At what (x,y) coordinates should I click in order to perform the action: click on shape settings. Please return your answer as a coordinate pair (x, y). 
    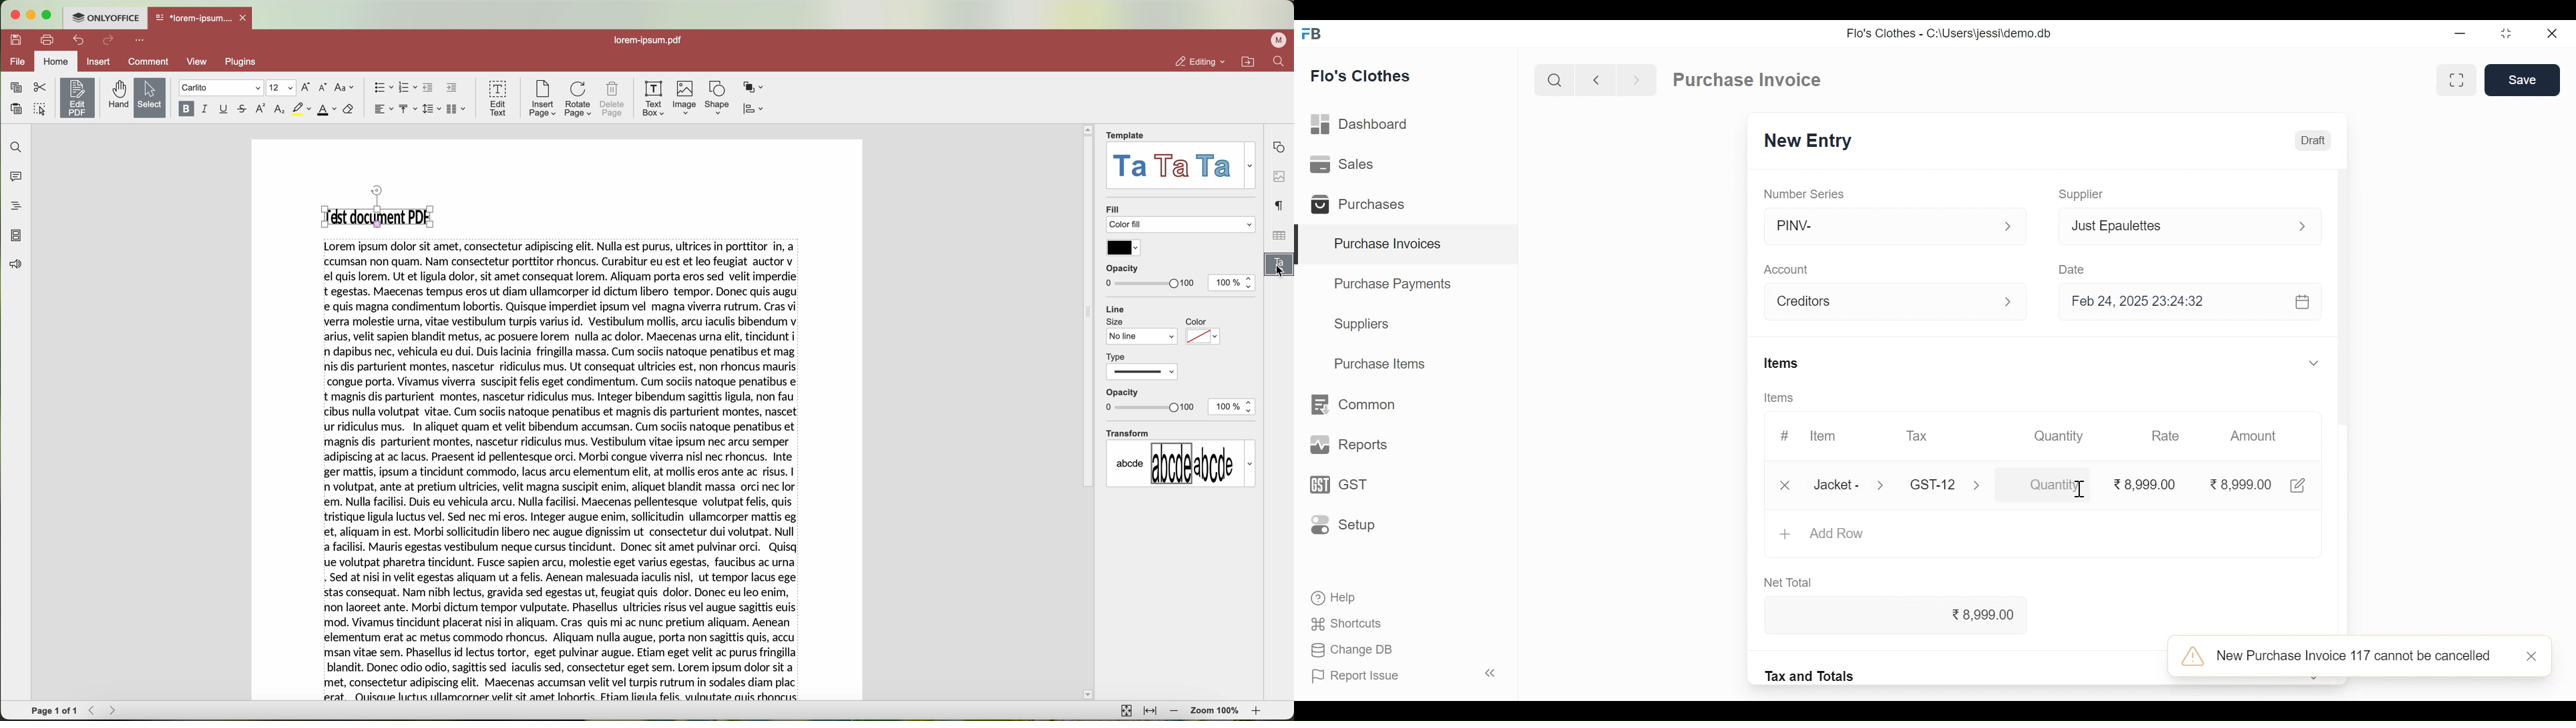
    Looking at the image, I should click on (1280, 147).